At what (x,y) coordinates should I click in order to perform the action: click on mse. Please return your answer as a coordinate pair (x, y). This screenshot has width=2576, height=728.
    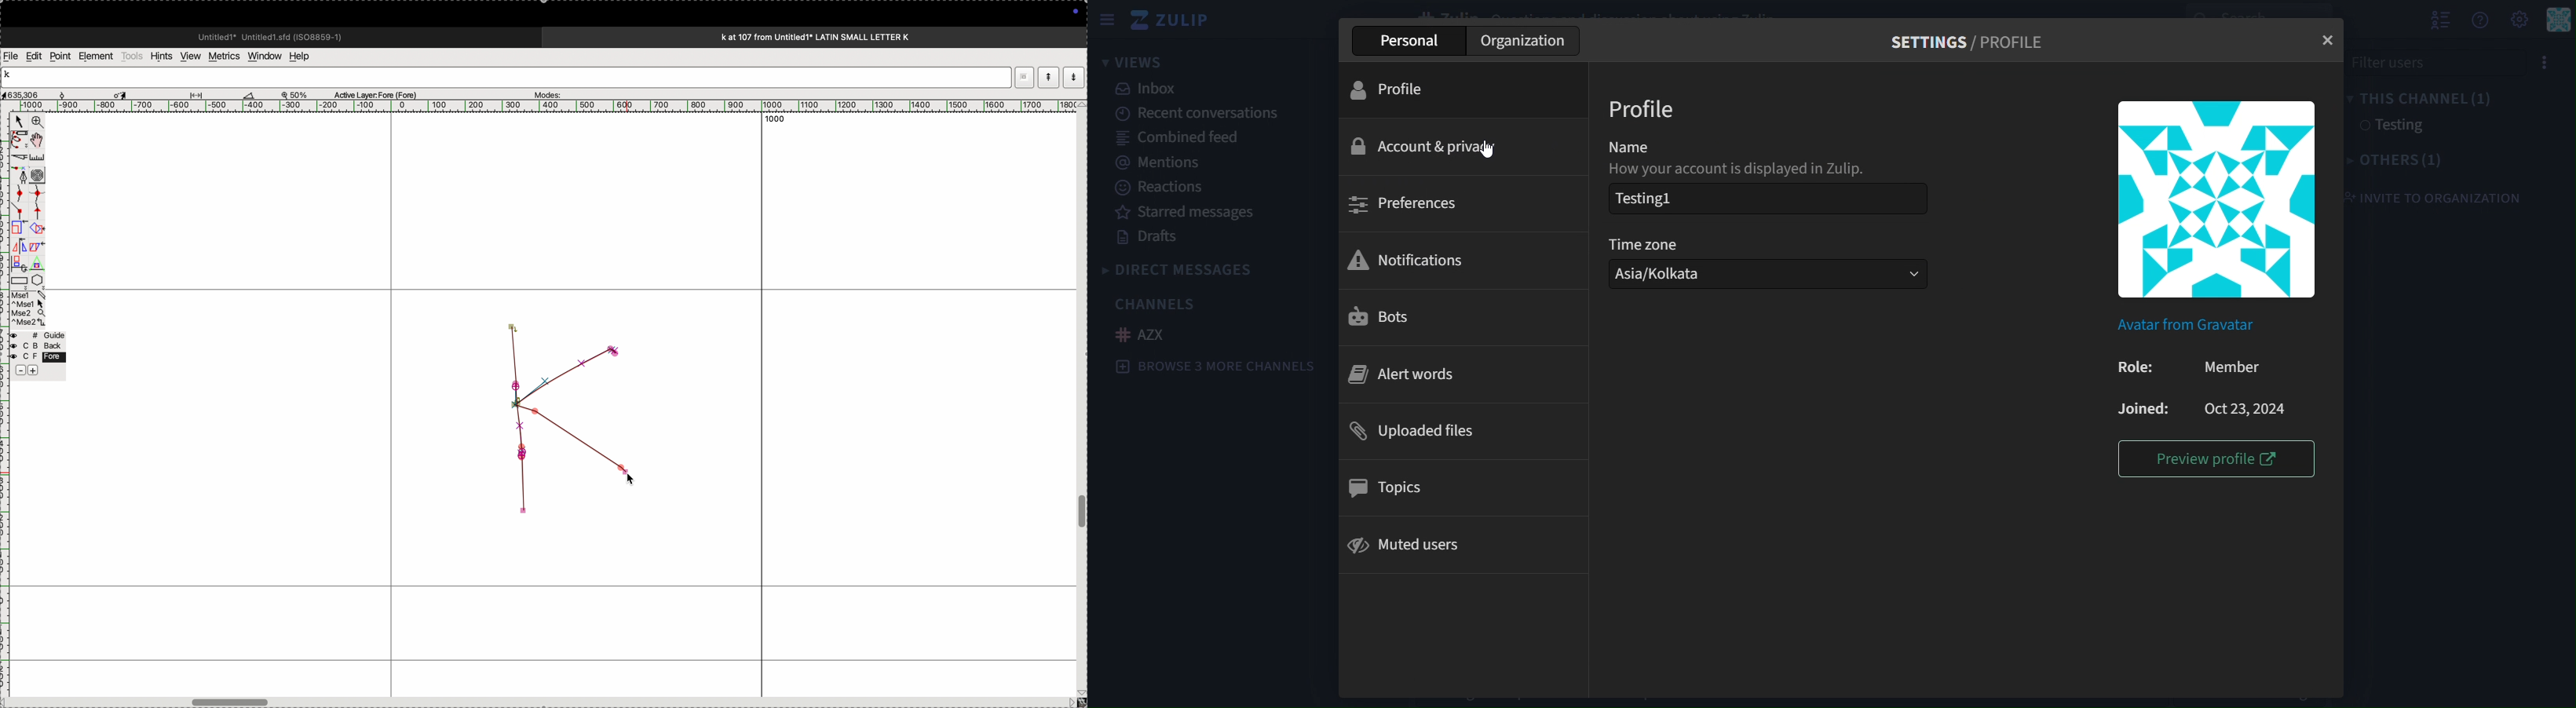
    Looking at the image, I should click on (29, 309).